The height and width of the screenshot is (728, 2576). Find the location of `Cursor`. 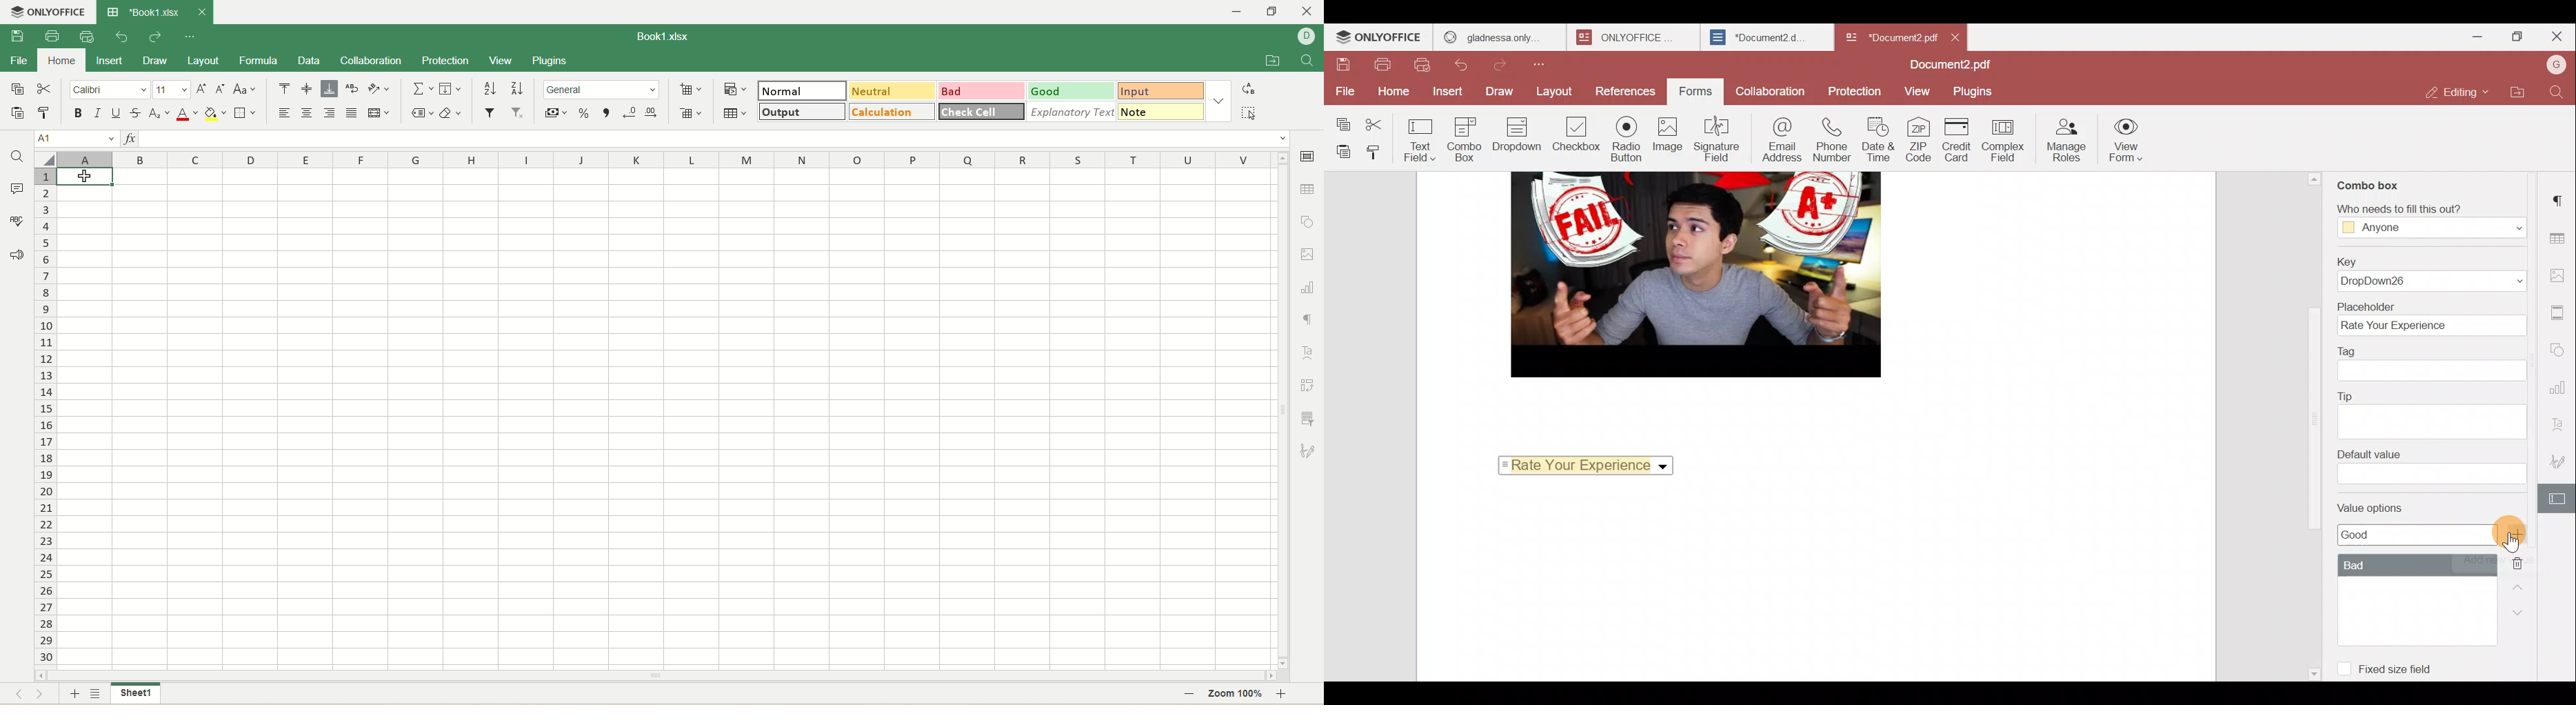

Cursor is located at coordinates (2522, 543).